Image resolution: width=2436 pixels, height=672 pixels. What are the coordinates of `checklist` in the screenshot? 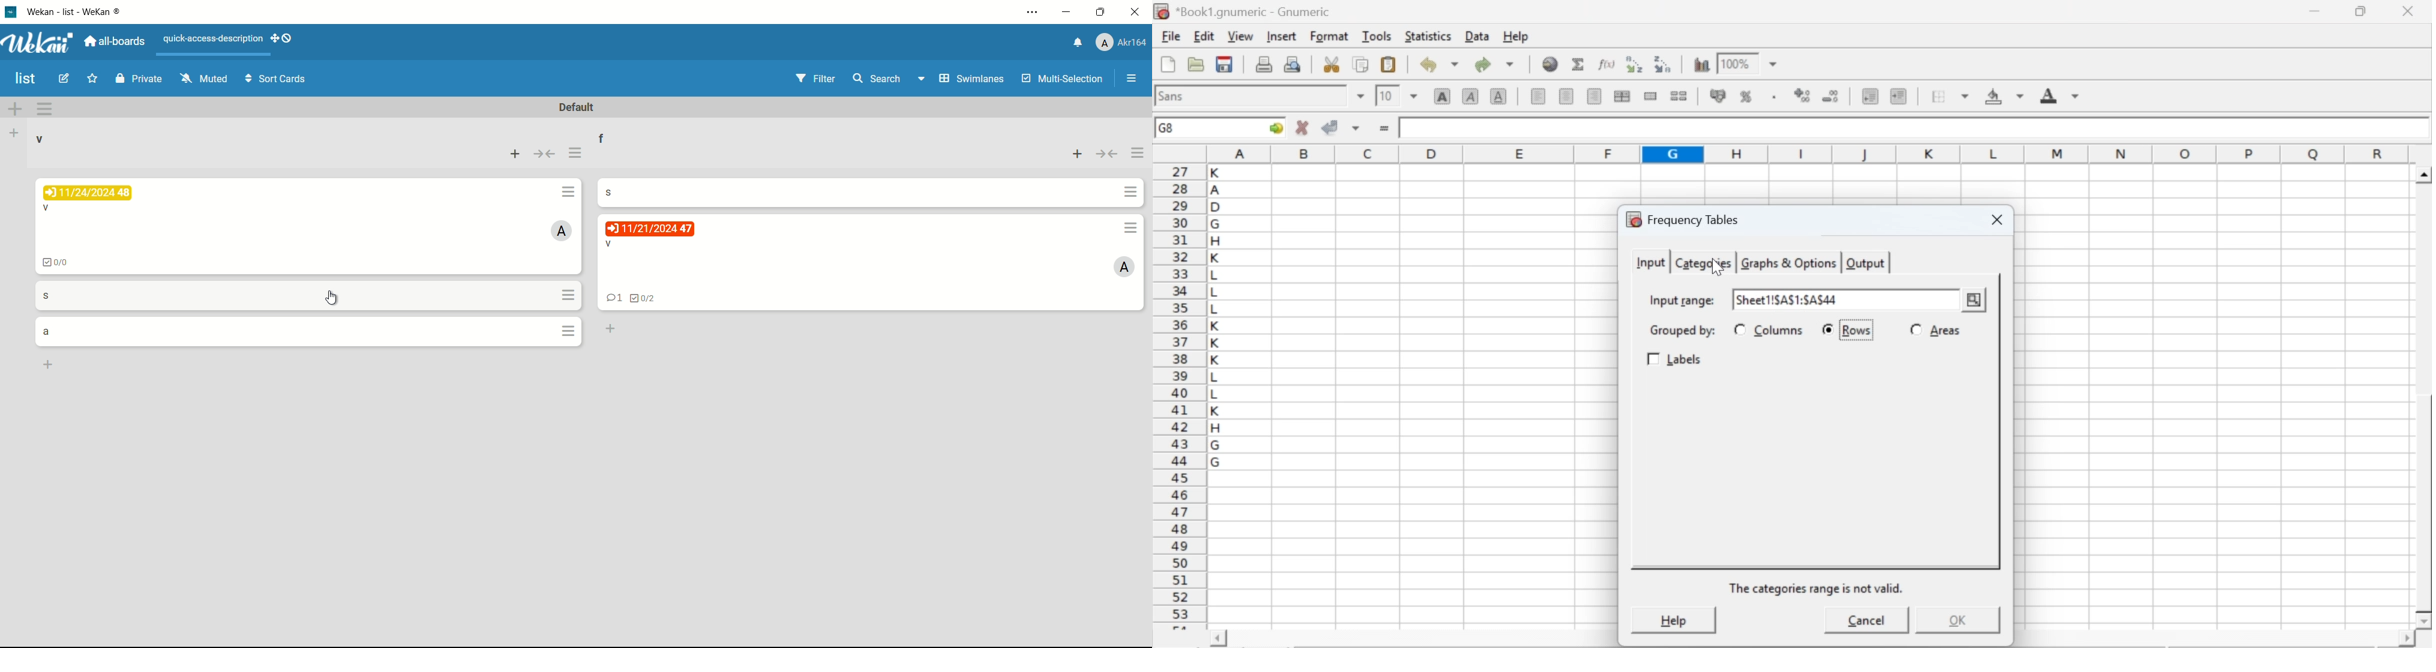 It's located at (645, 299).